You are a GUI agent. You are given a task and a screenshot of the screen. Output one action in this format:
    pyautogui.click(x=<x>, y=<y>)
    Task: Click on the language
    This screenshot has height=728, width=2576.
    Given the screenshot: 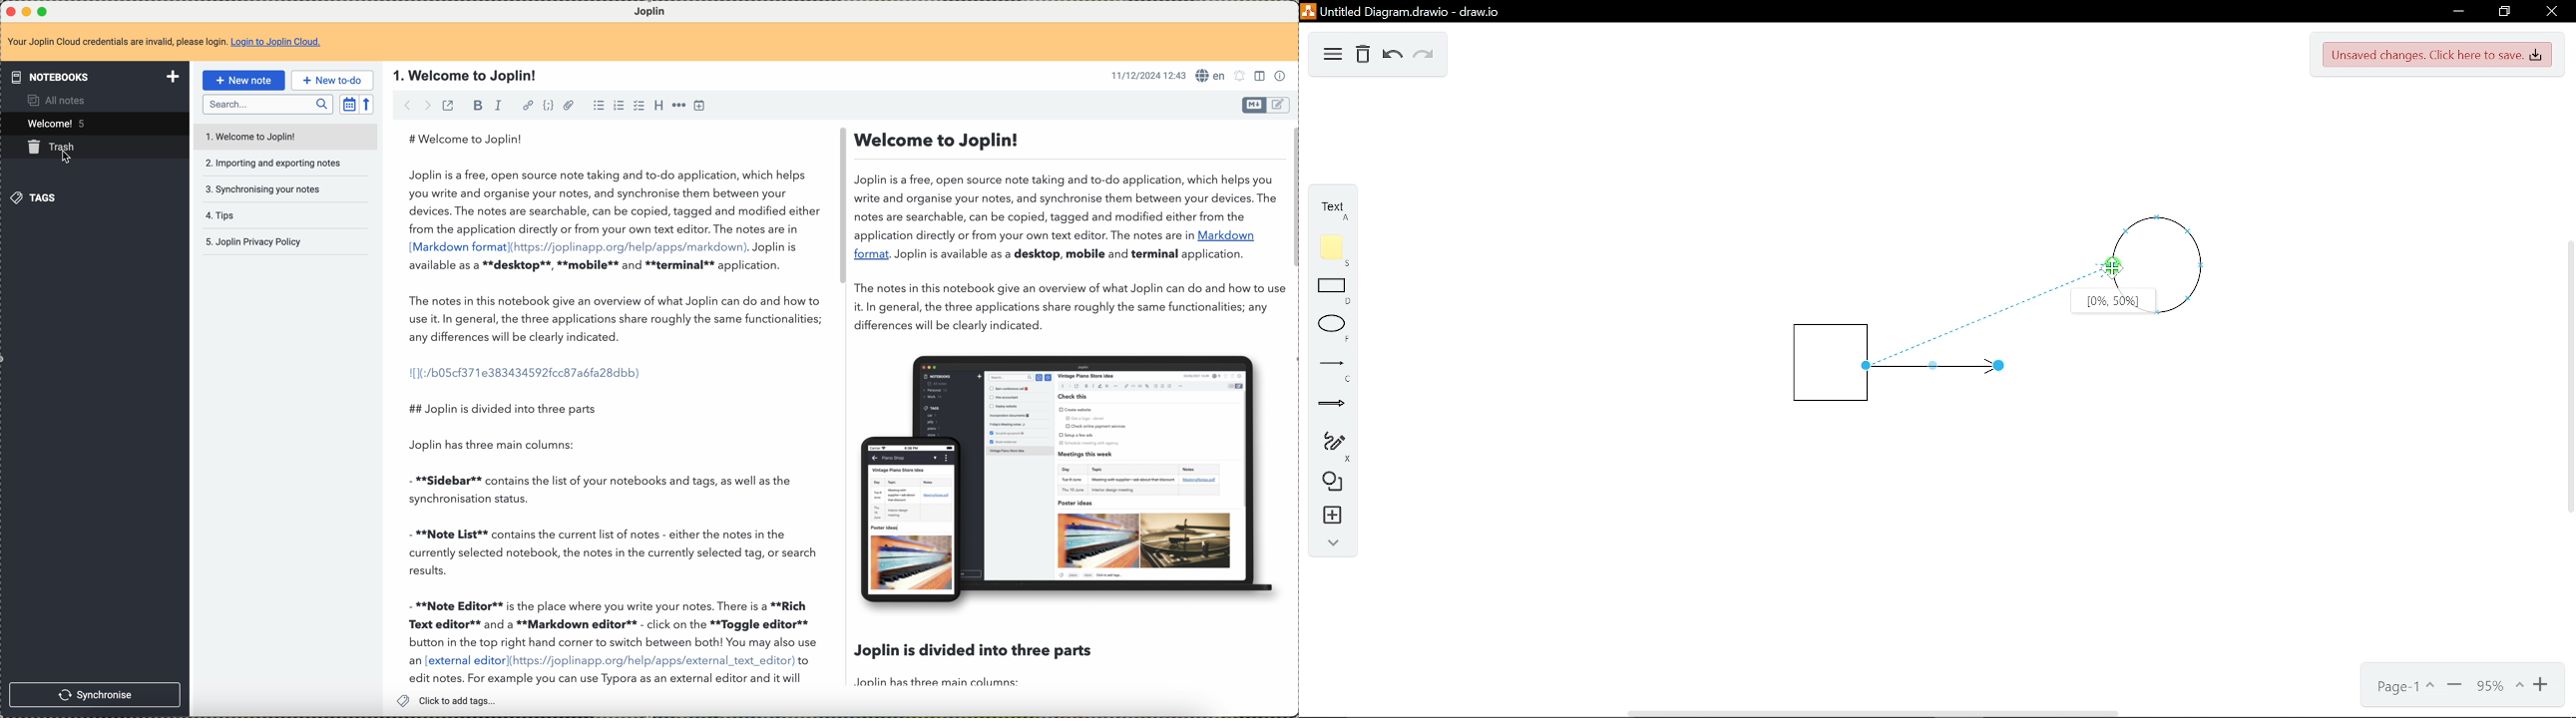 What is the action you would take?
    pyautogui.click(x=1211, y=75)
    